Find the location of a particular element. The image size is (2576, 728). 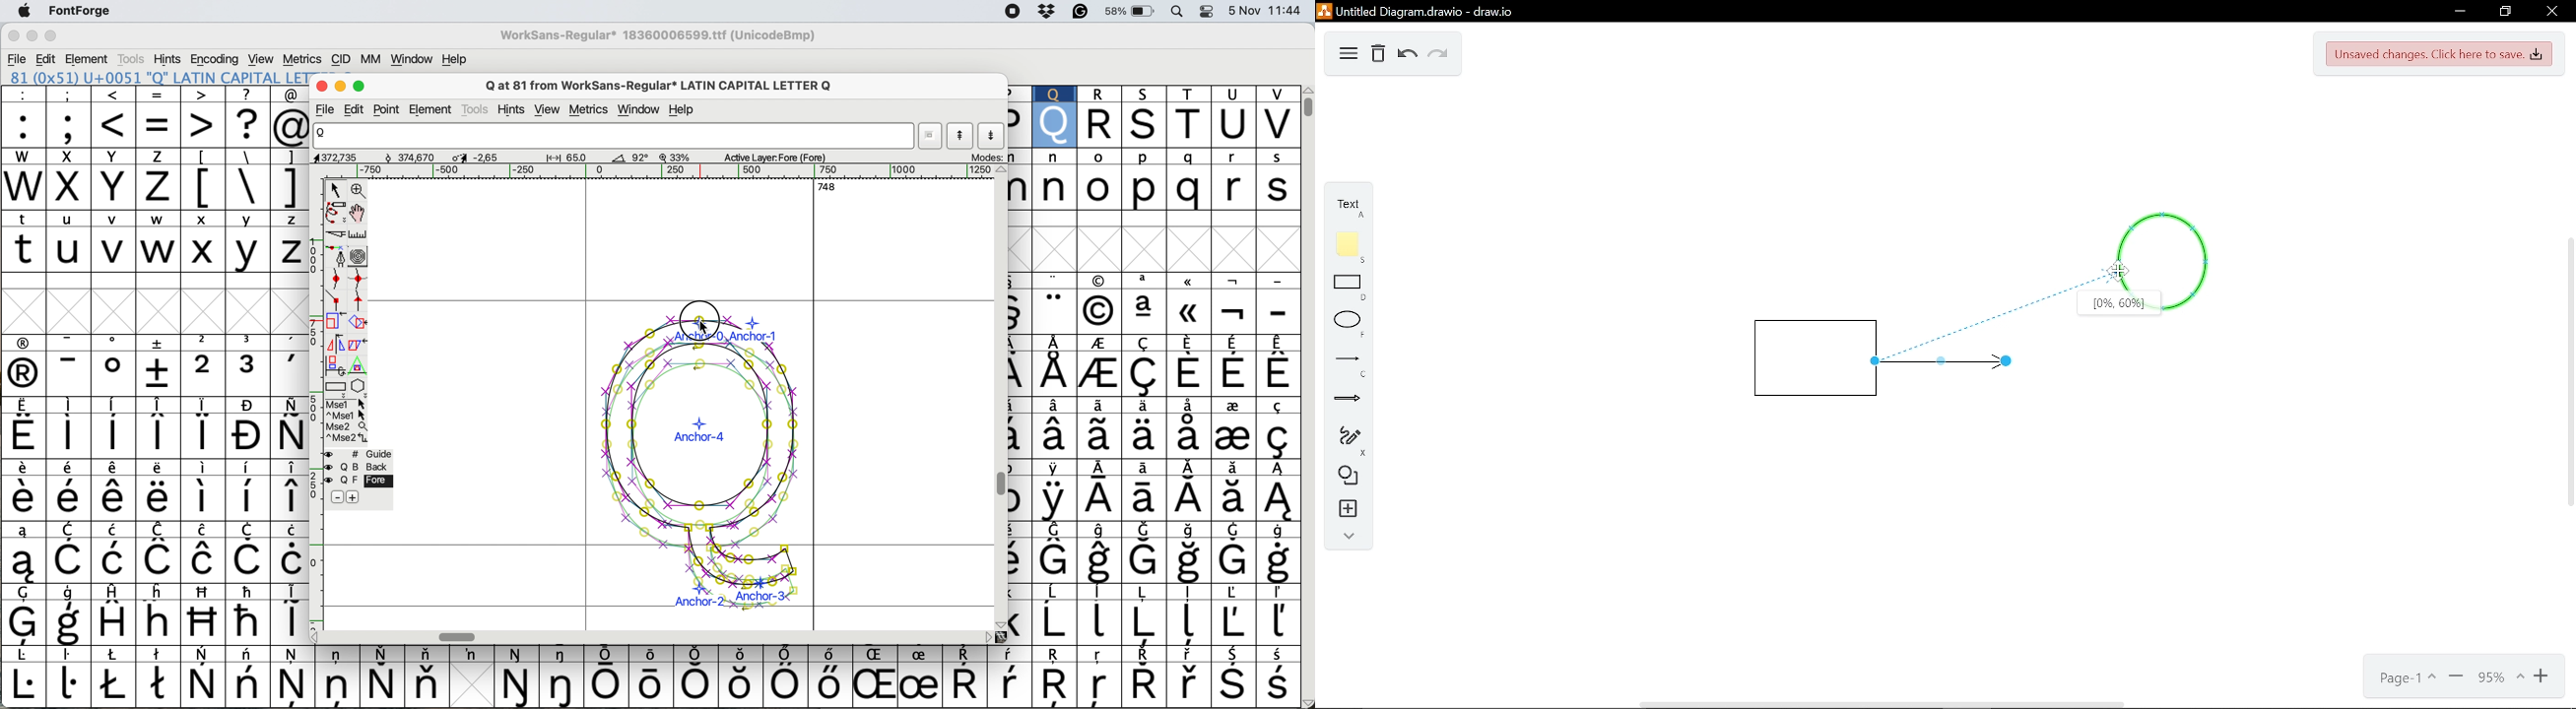

fore is located at coordinates (358, 481).